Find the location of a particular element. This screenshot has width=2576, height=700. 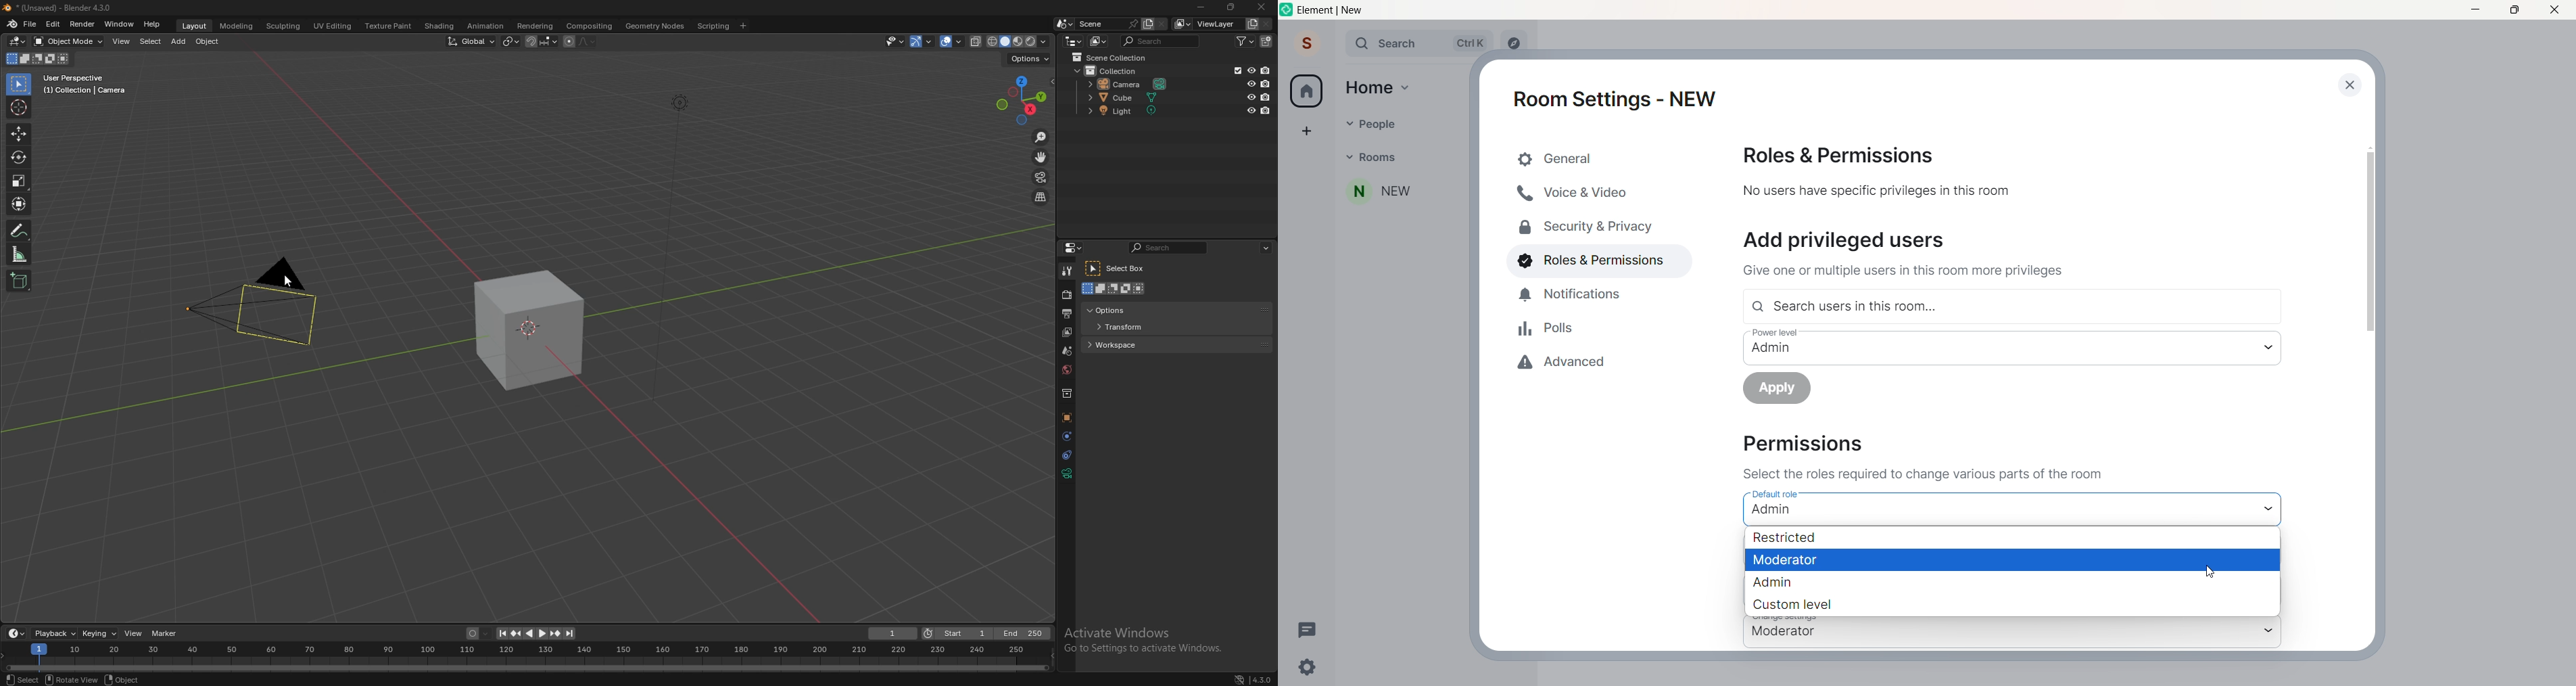

general is located at coordinates (1601, 158).